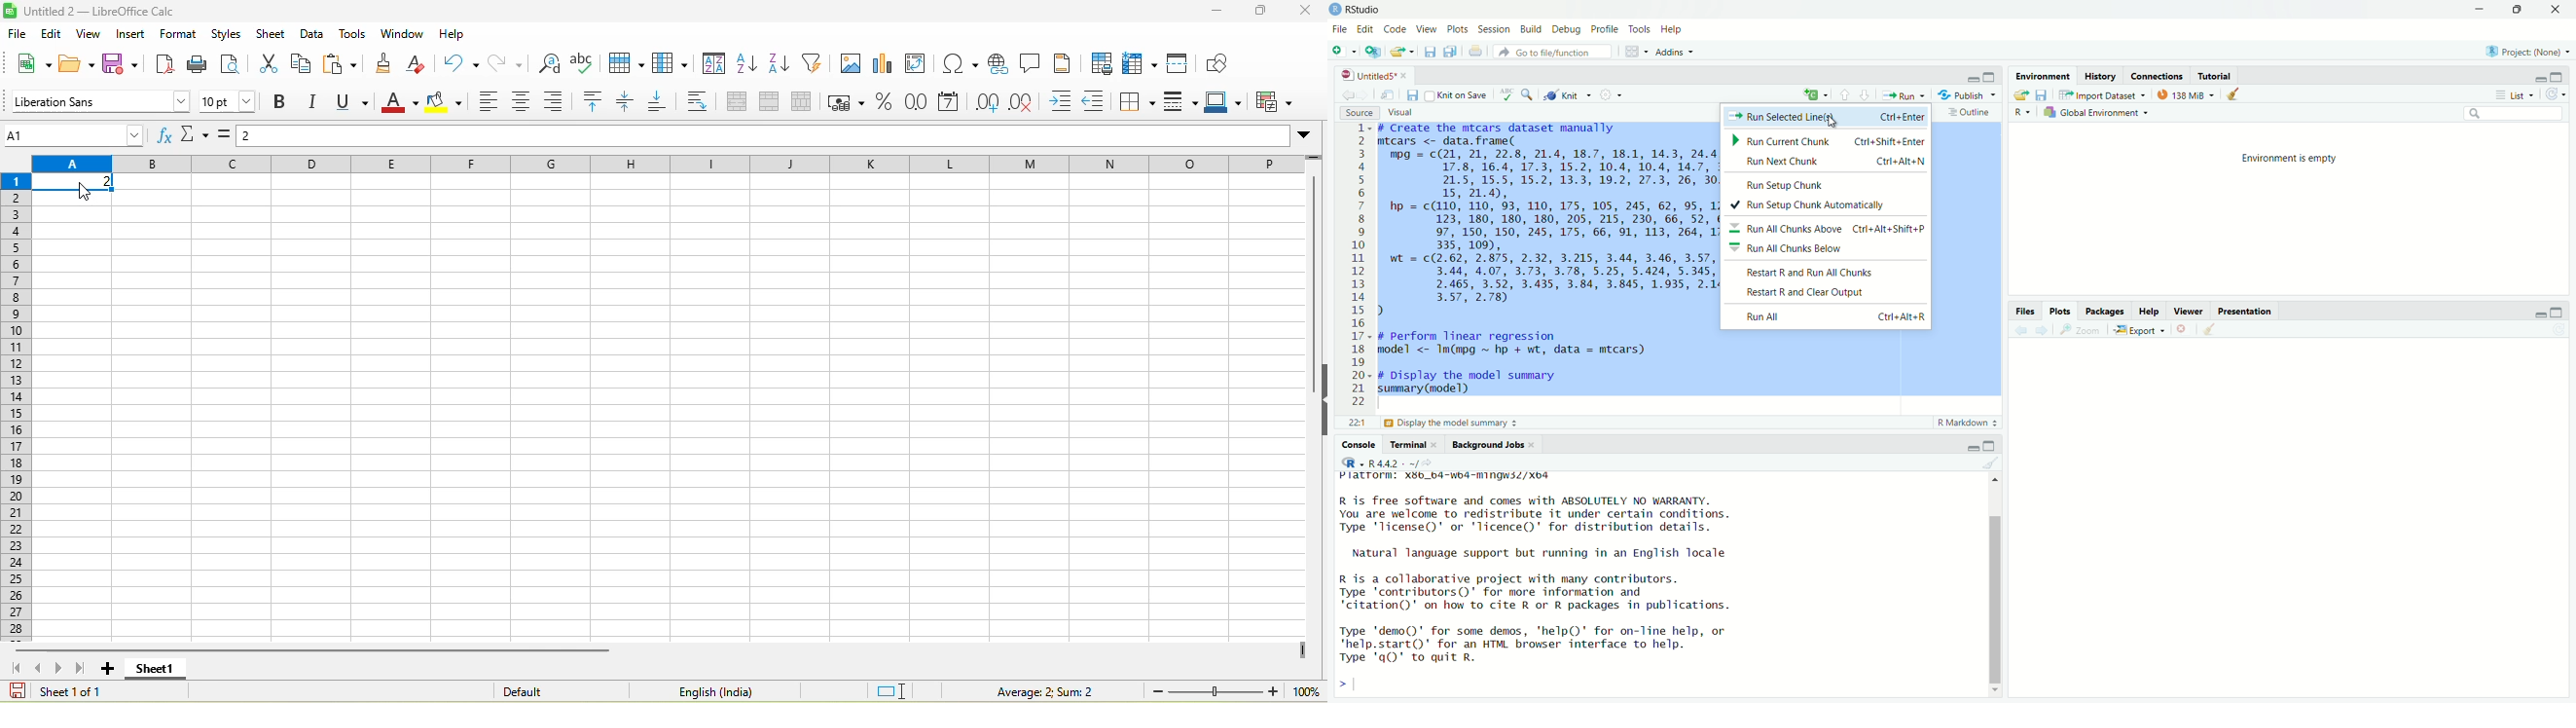  I want to click on clone formatting, so click(389, 62).